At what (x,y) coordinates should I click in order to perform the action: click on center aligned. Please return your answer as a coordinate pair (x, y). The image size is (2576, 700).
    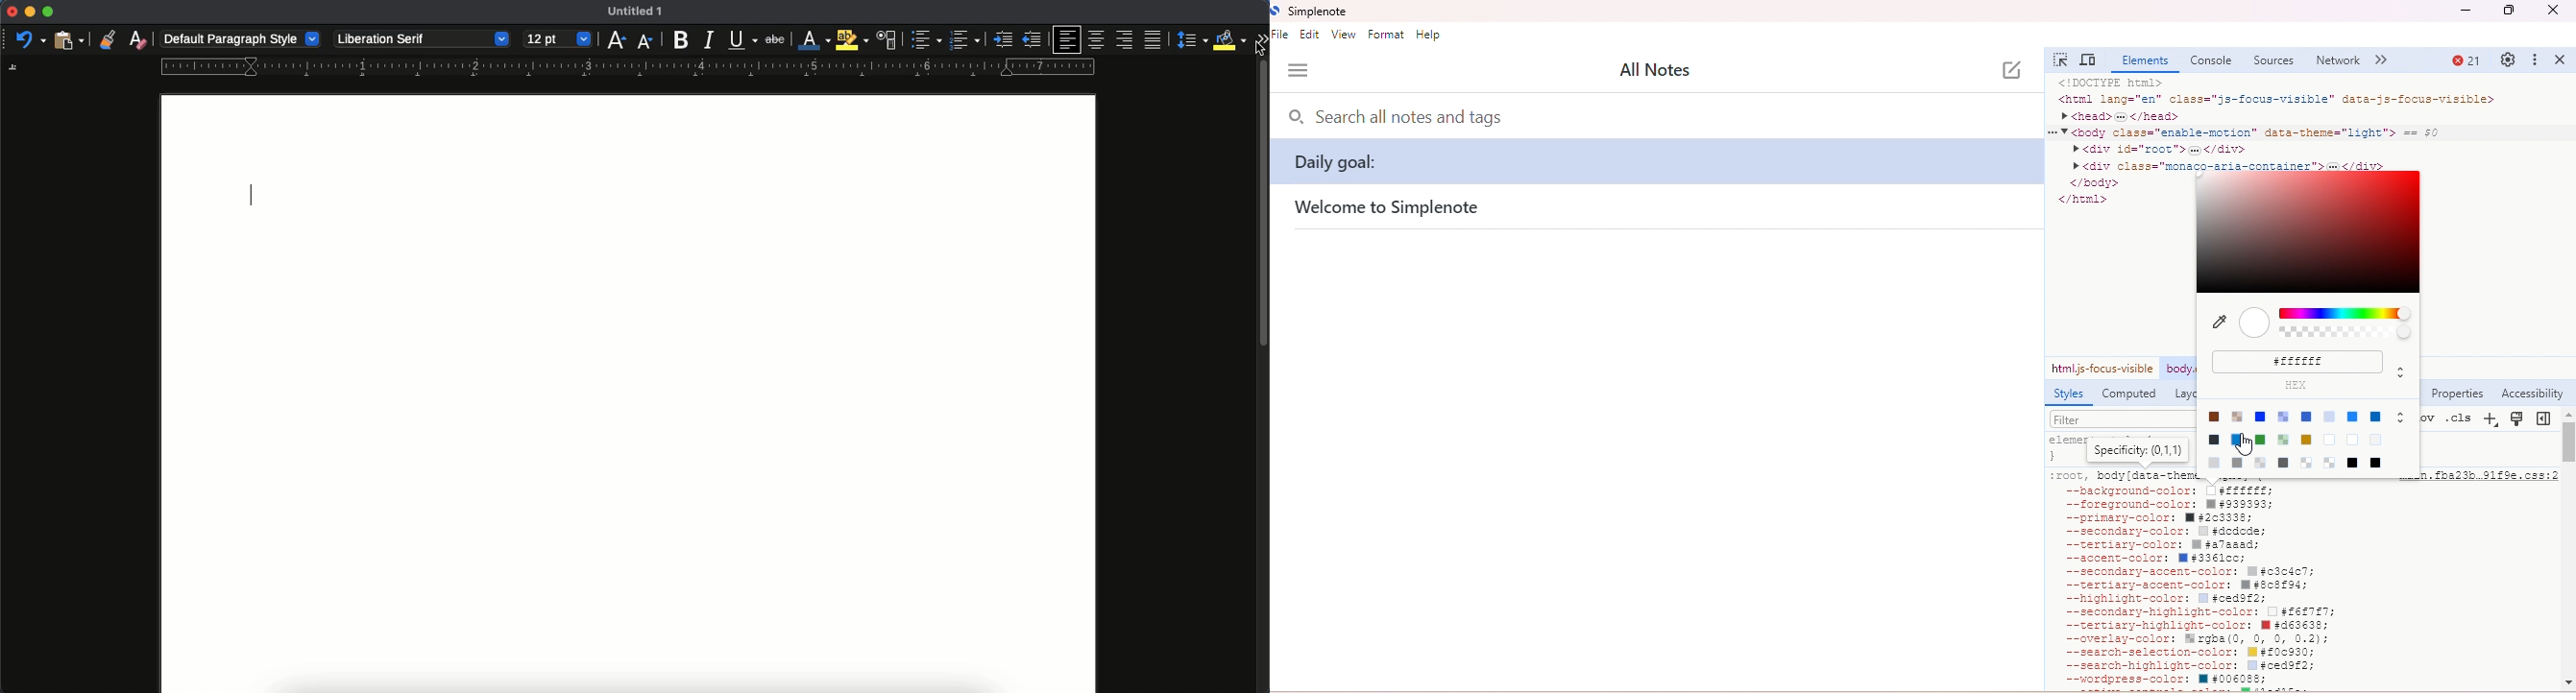
    Looking at the image, I should click on (1099, 39).